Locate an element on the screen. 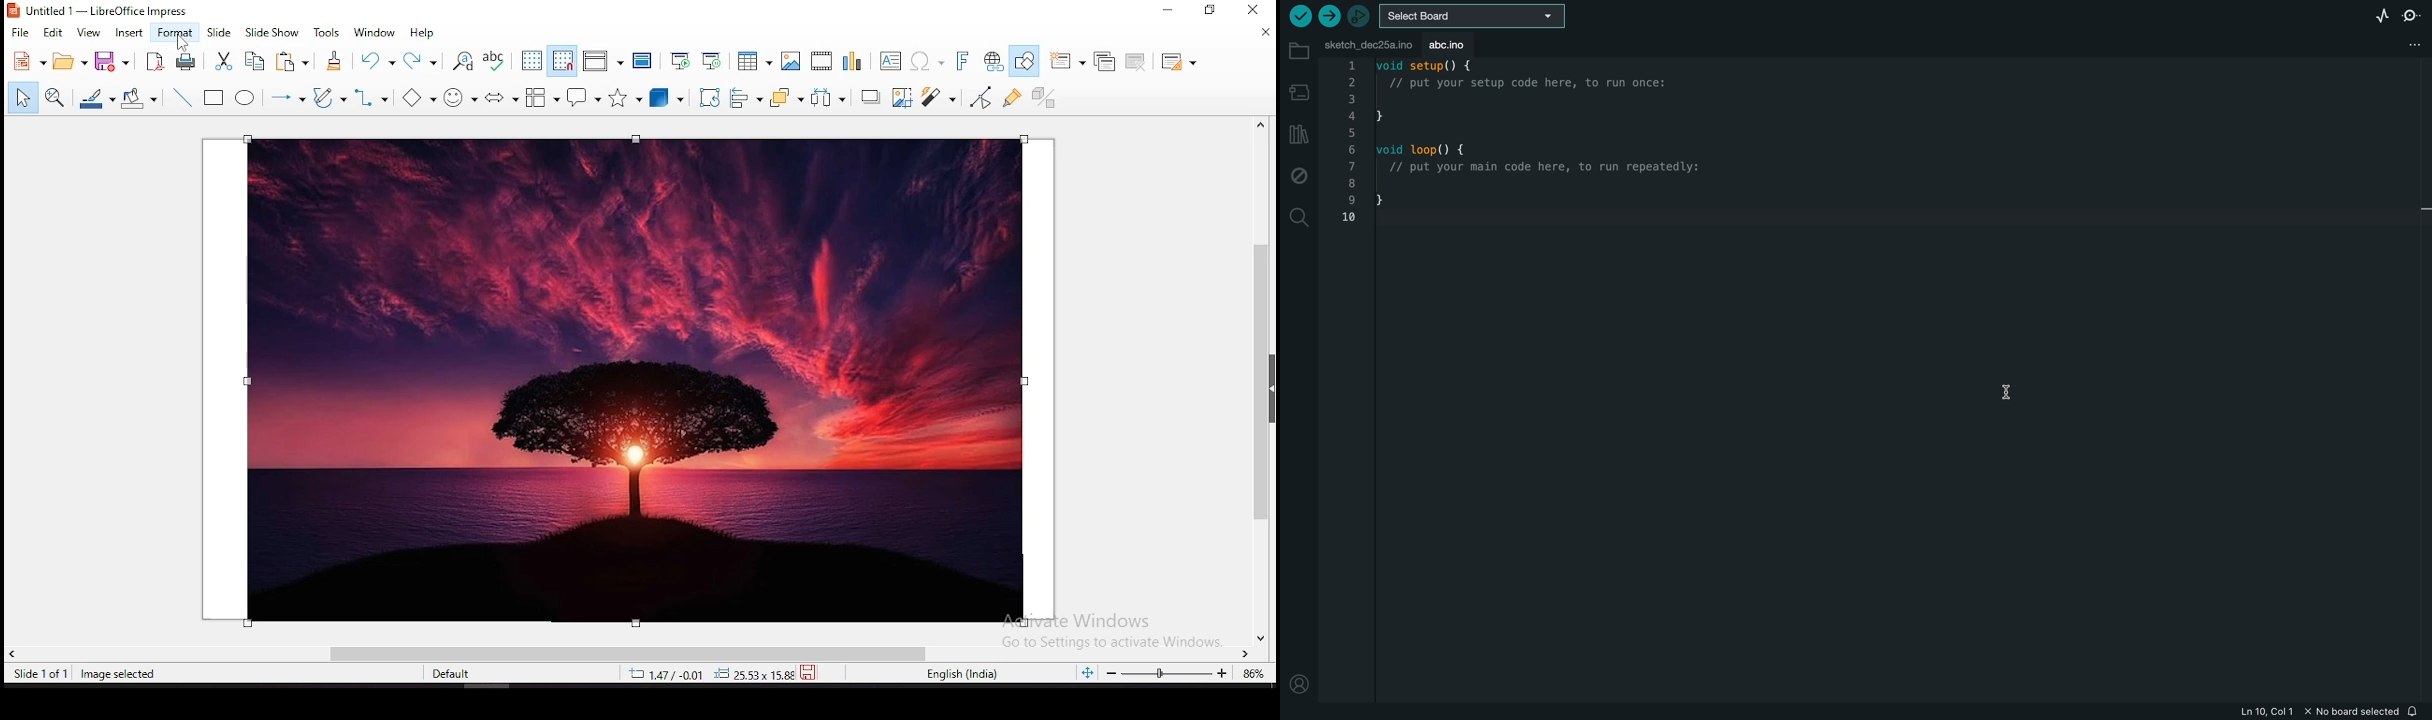 The height and width of the screenshot is (728, 2436). text box is located at coordinates (890, 61).